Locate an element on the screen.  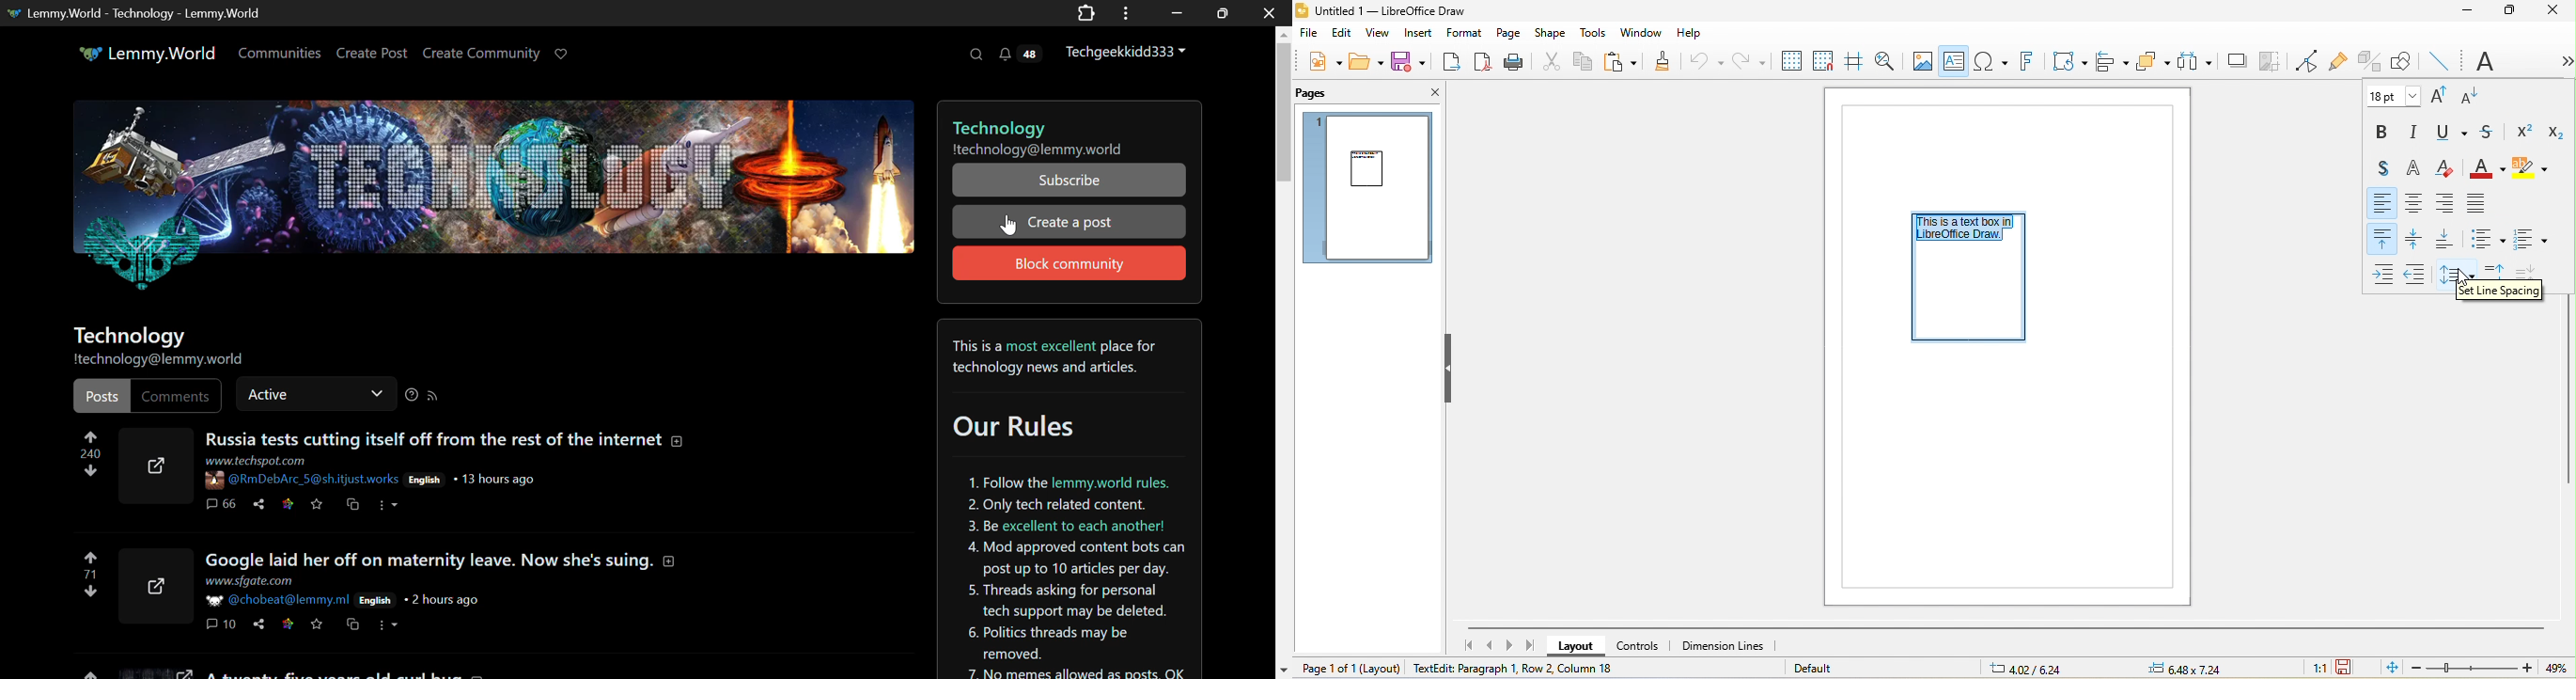
special character is located at coordinates (1992, 62).